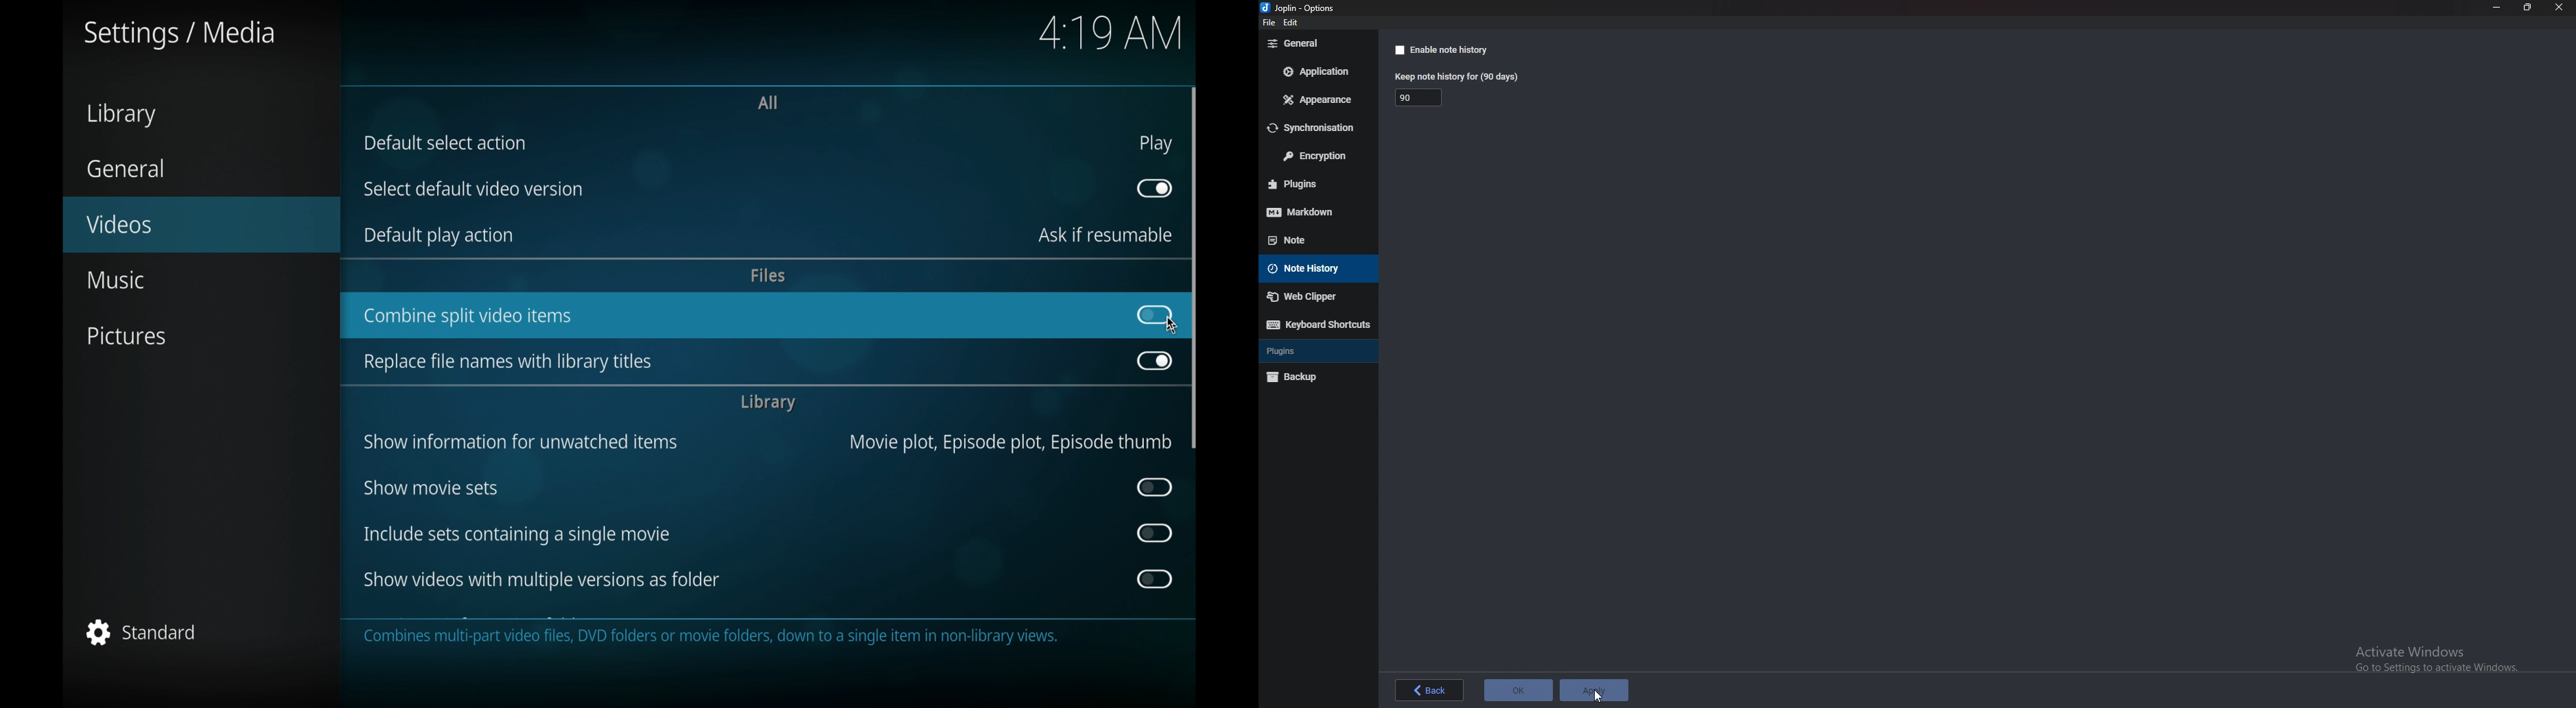 This screenshot has height=728, width=2576. Describe the element at coordinates (1156, 363) in the screenshot. I see `toggle button` at that location.